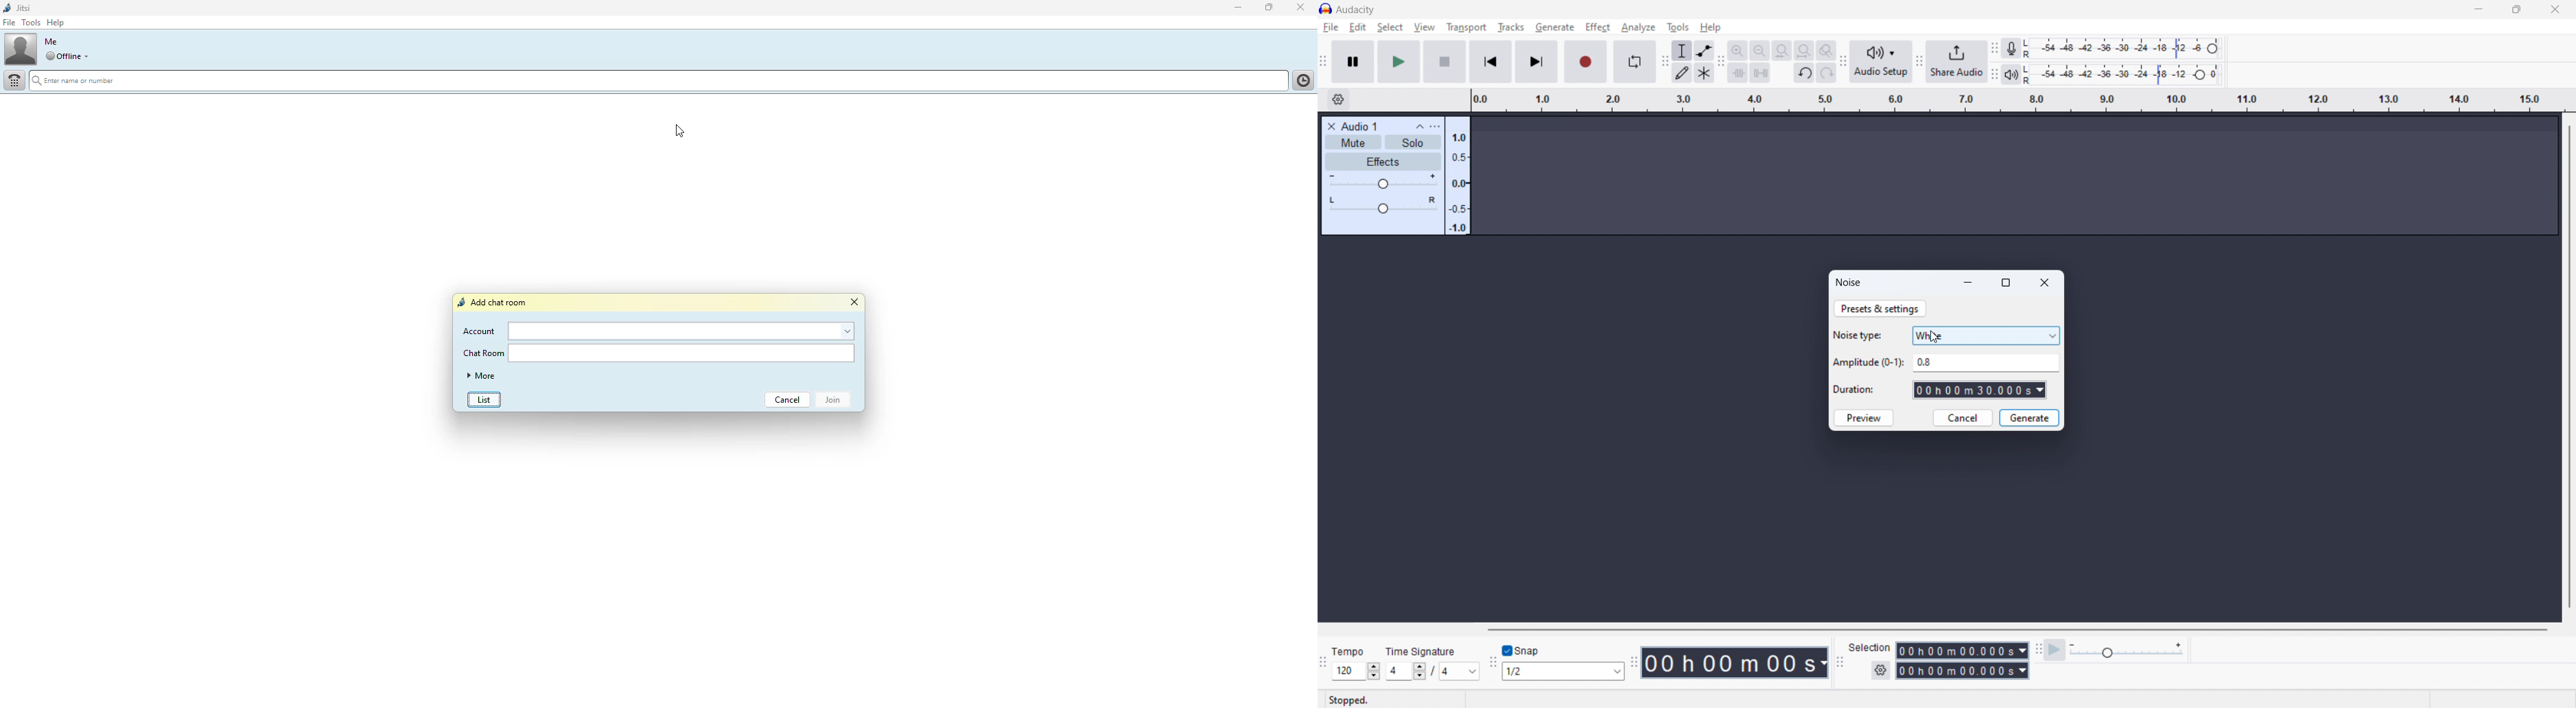 This screenshot has height=728, width=2576. What do you see at coordinates (1856, 390) in the screenshot?
I see `Duration` at bounding box center [1856, 390].